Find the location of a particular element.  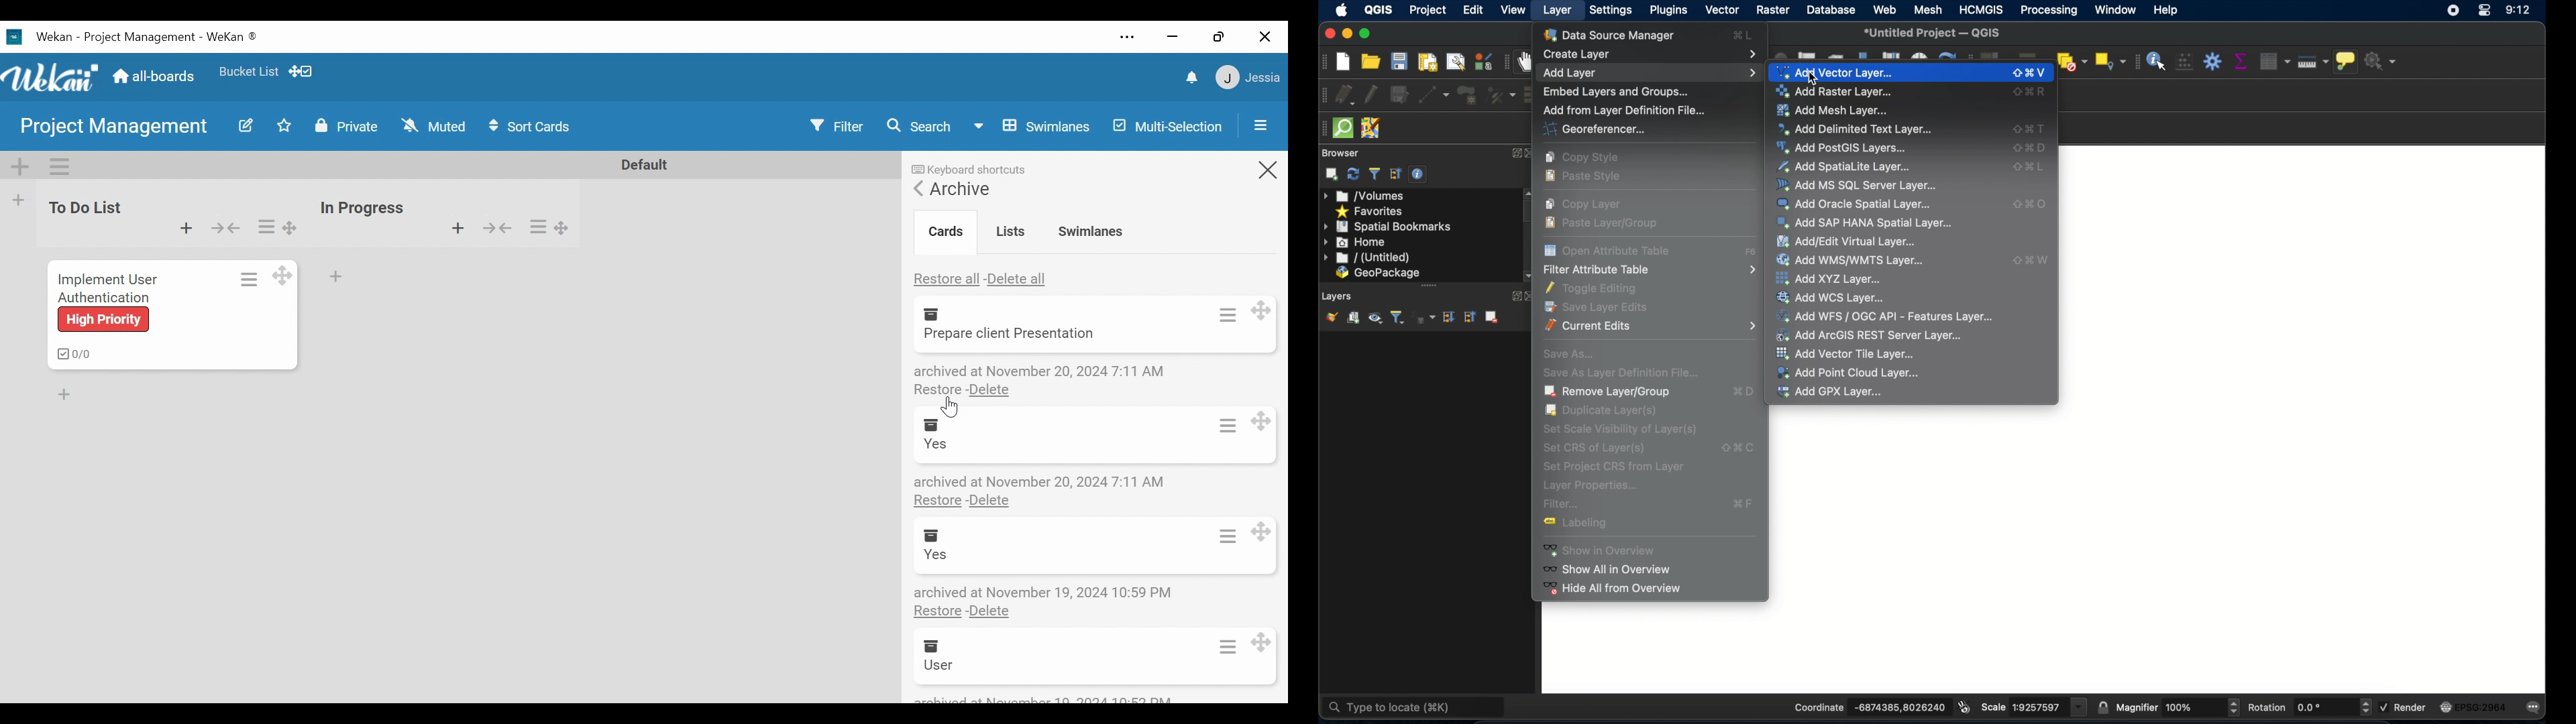

Collapse is located at coordinates (495, 228).